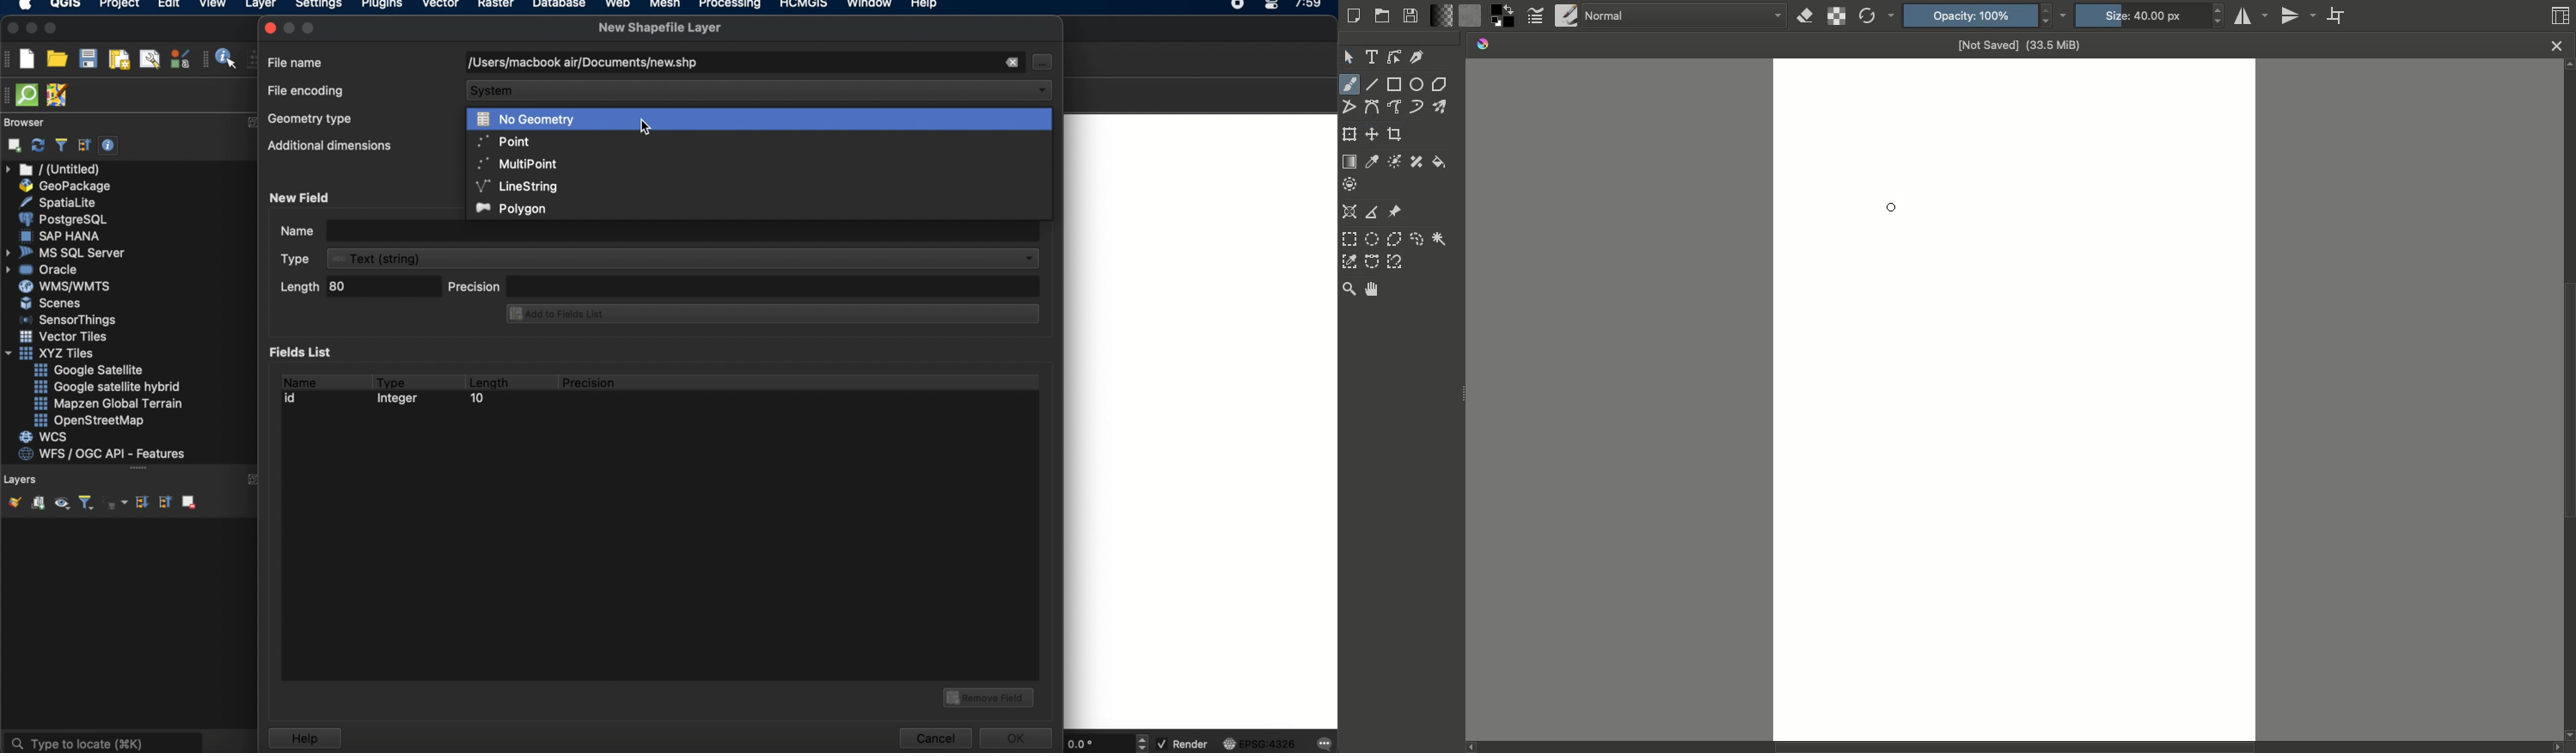 This screenshot has width=2576, height=756. I want to click on workspace, so click(1201, 422).